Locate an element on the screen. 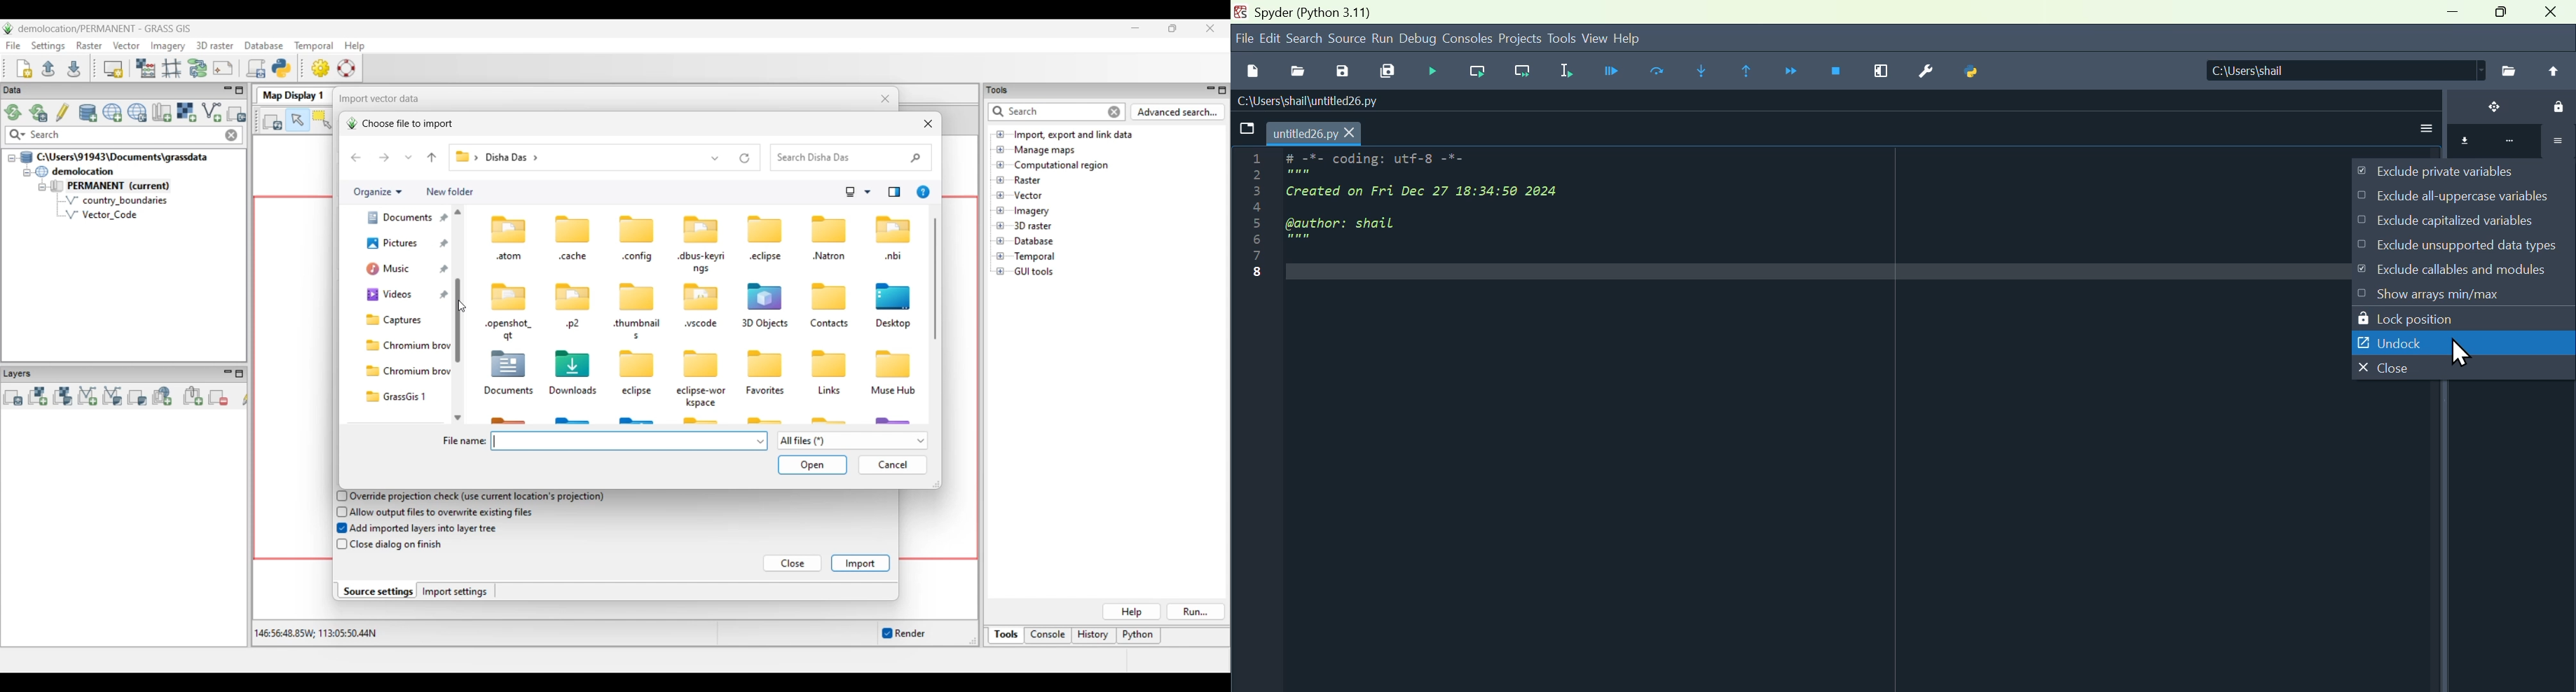 The width and height of the screenshot is (2576, 700). OO Exclude unsupported data types is located at coordinates (2461, 241).